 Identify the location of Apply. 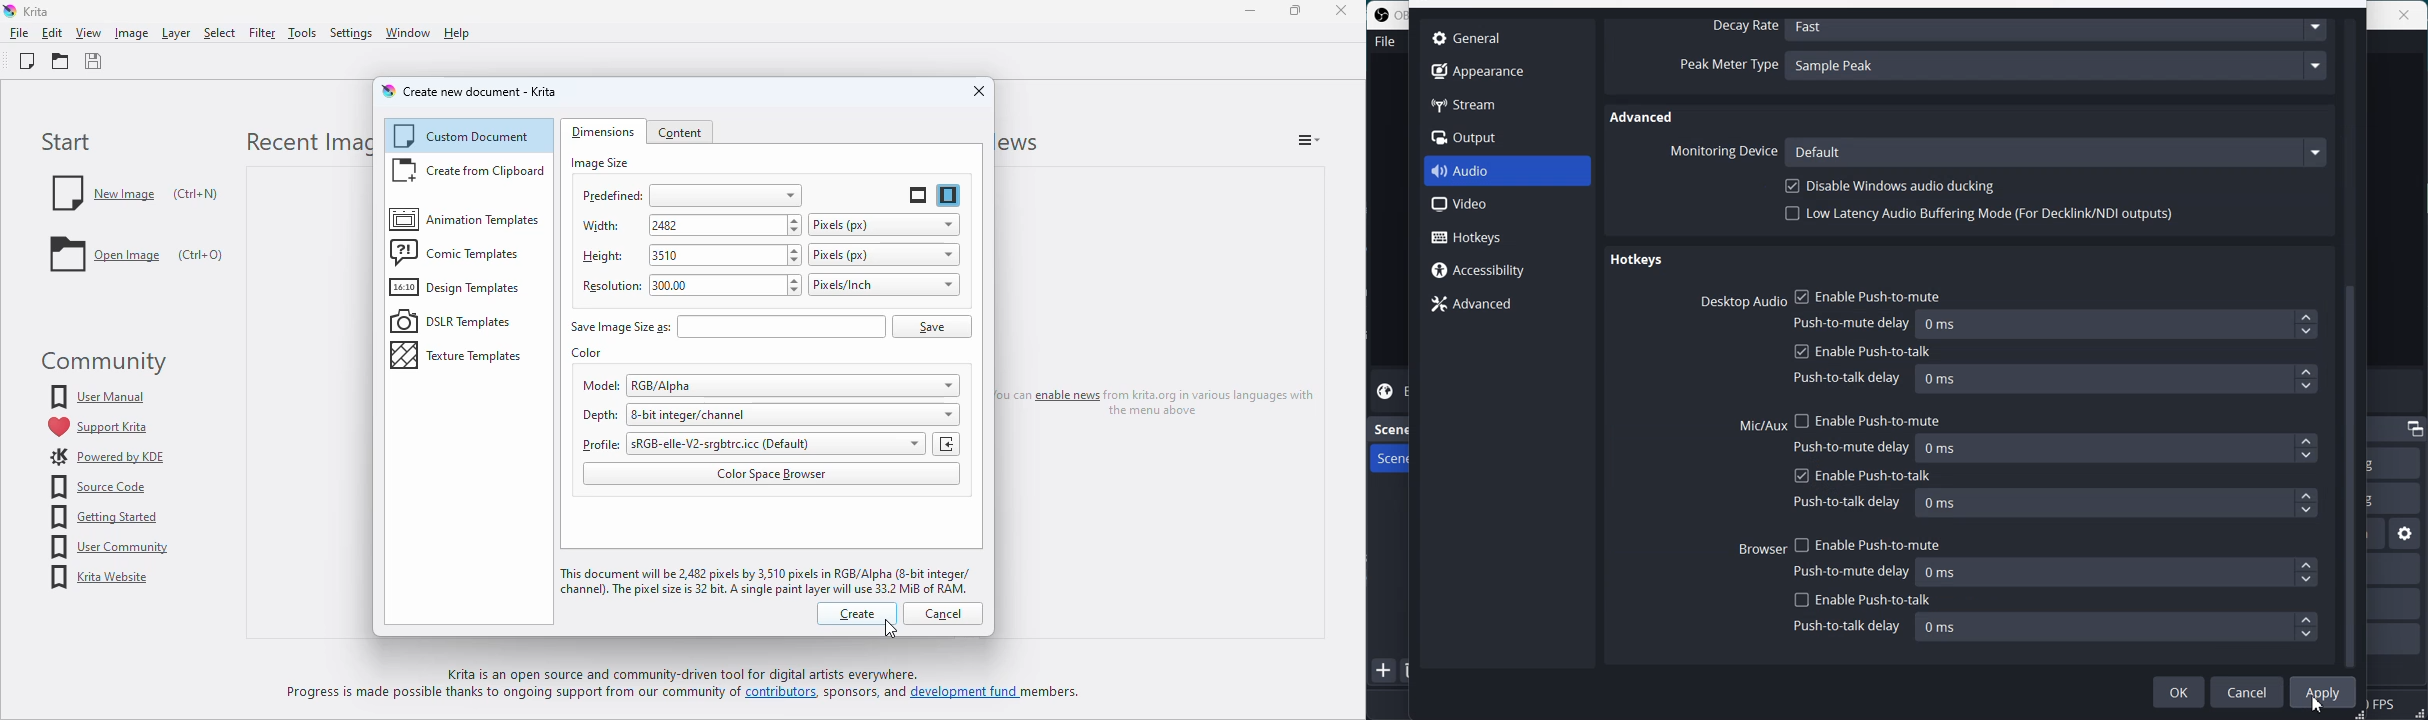
(2323, 693).